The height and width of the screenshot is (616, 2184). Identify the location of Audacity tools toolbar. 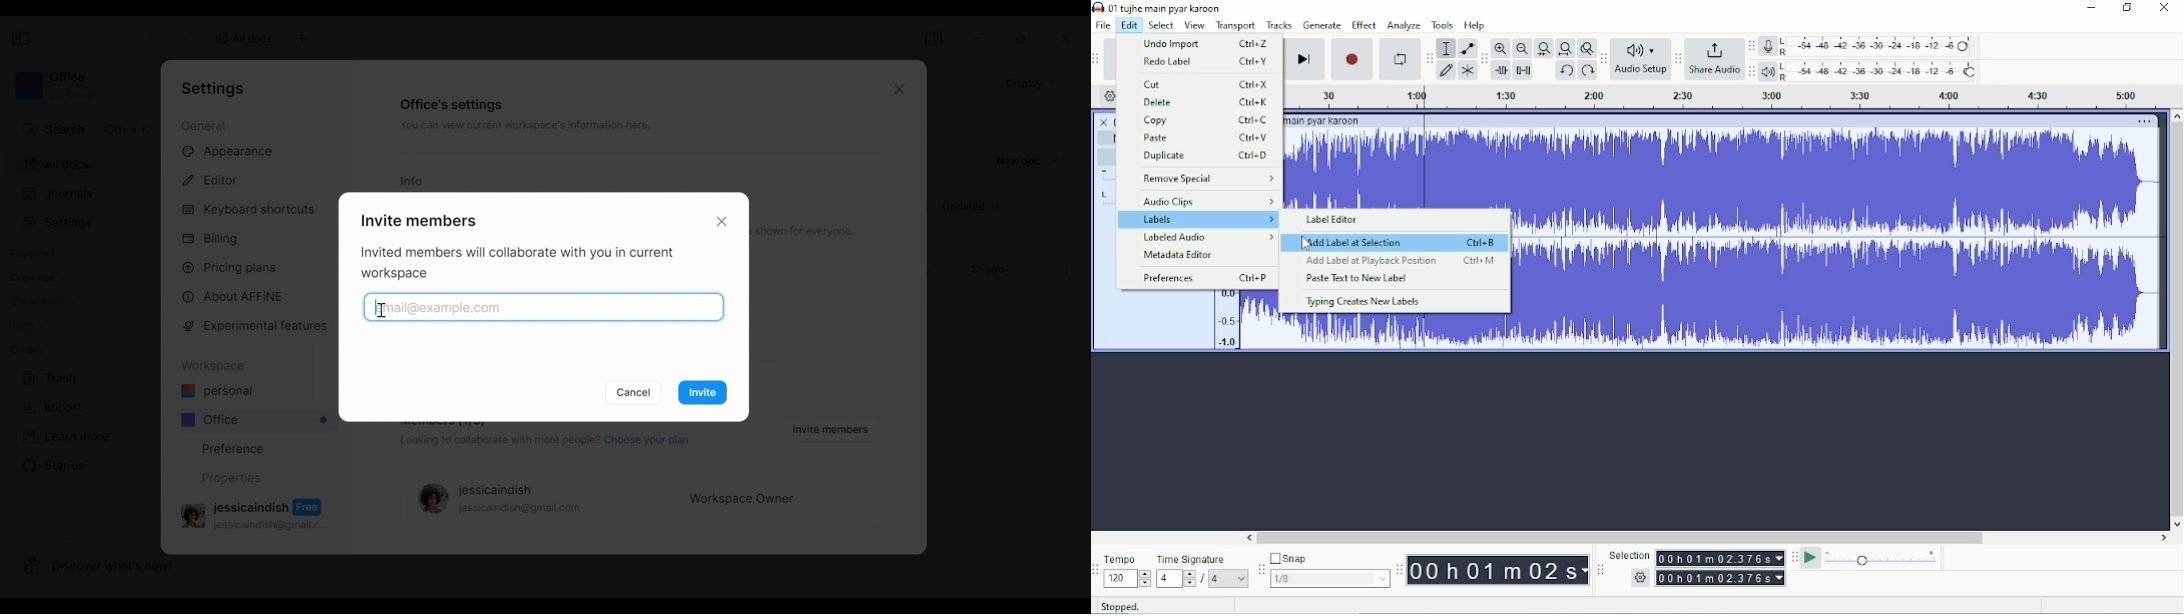
(1429, 58).